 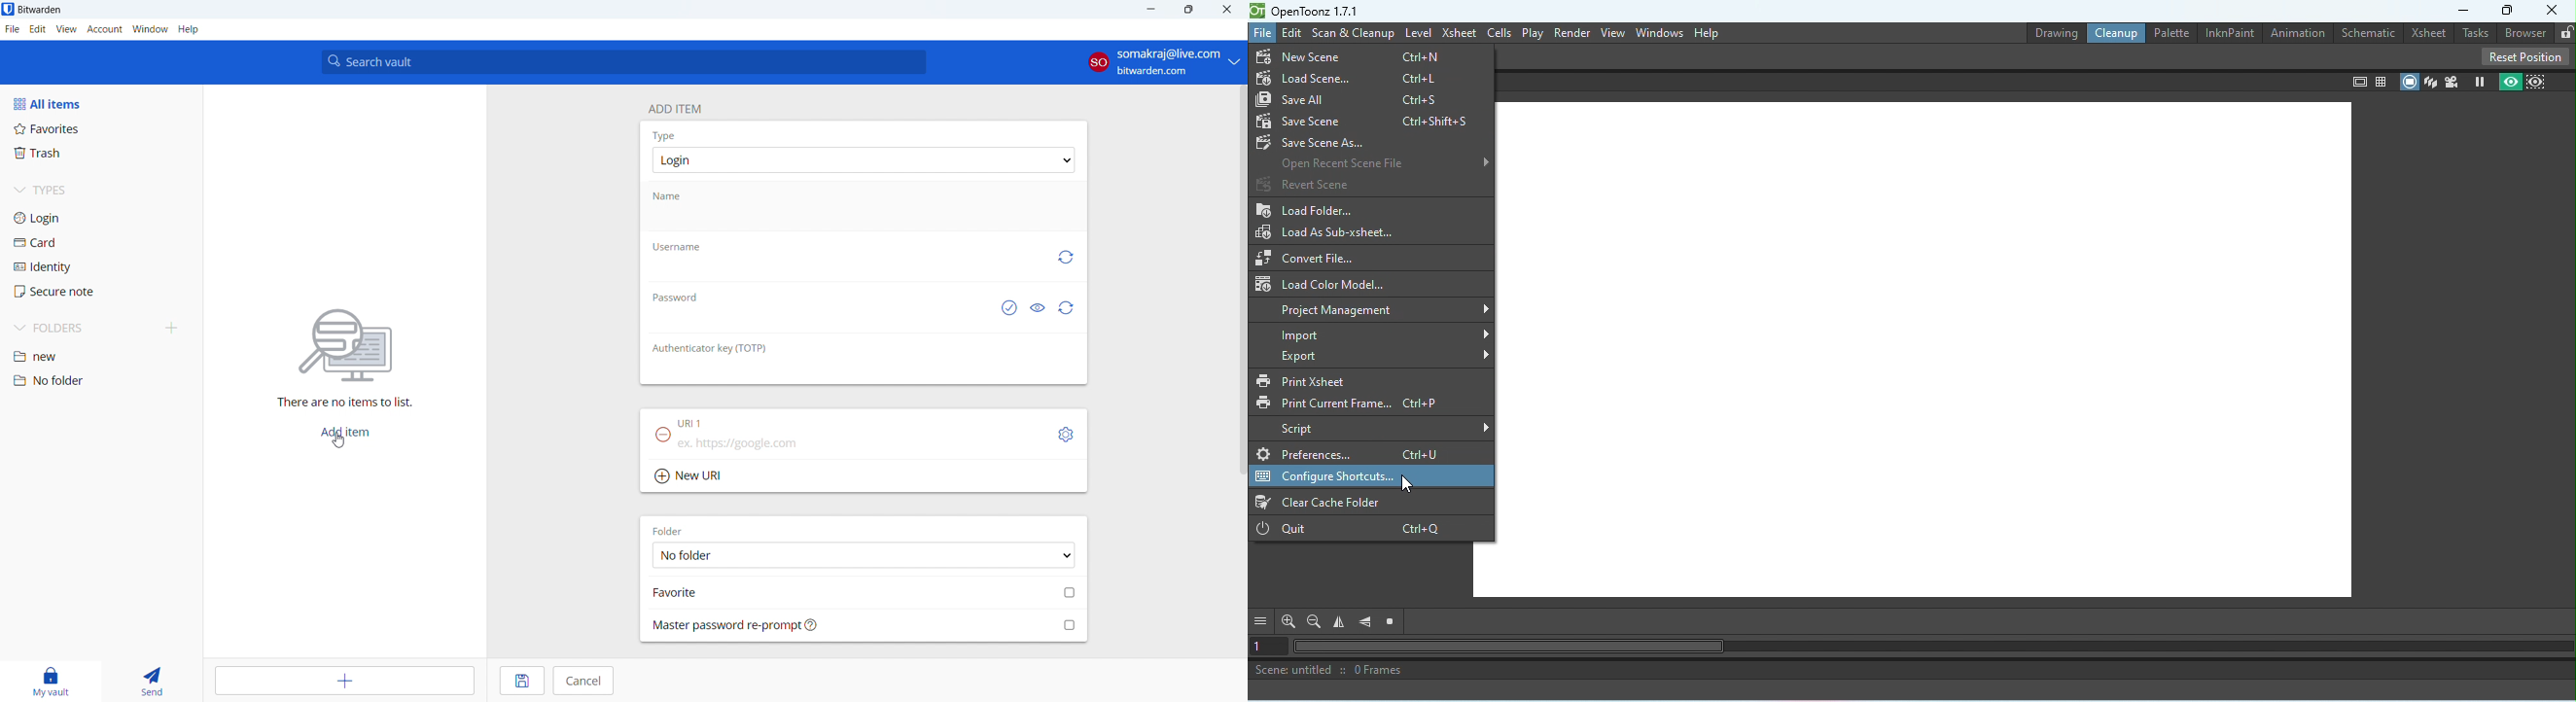 What do you see at coordinates (676, 247) in the screenshot?
I see `Username` at bounding box center [676, 247].